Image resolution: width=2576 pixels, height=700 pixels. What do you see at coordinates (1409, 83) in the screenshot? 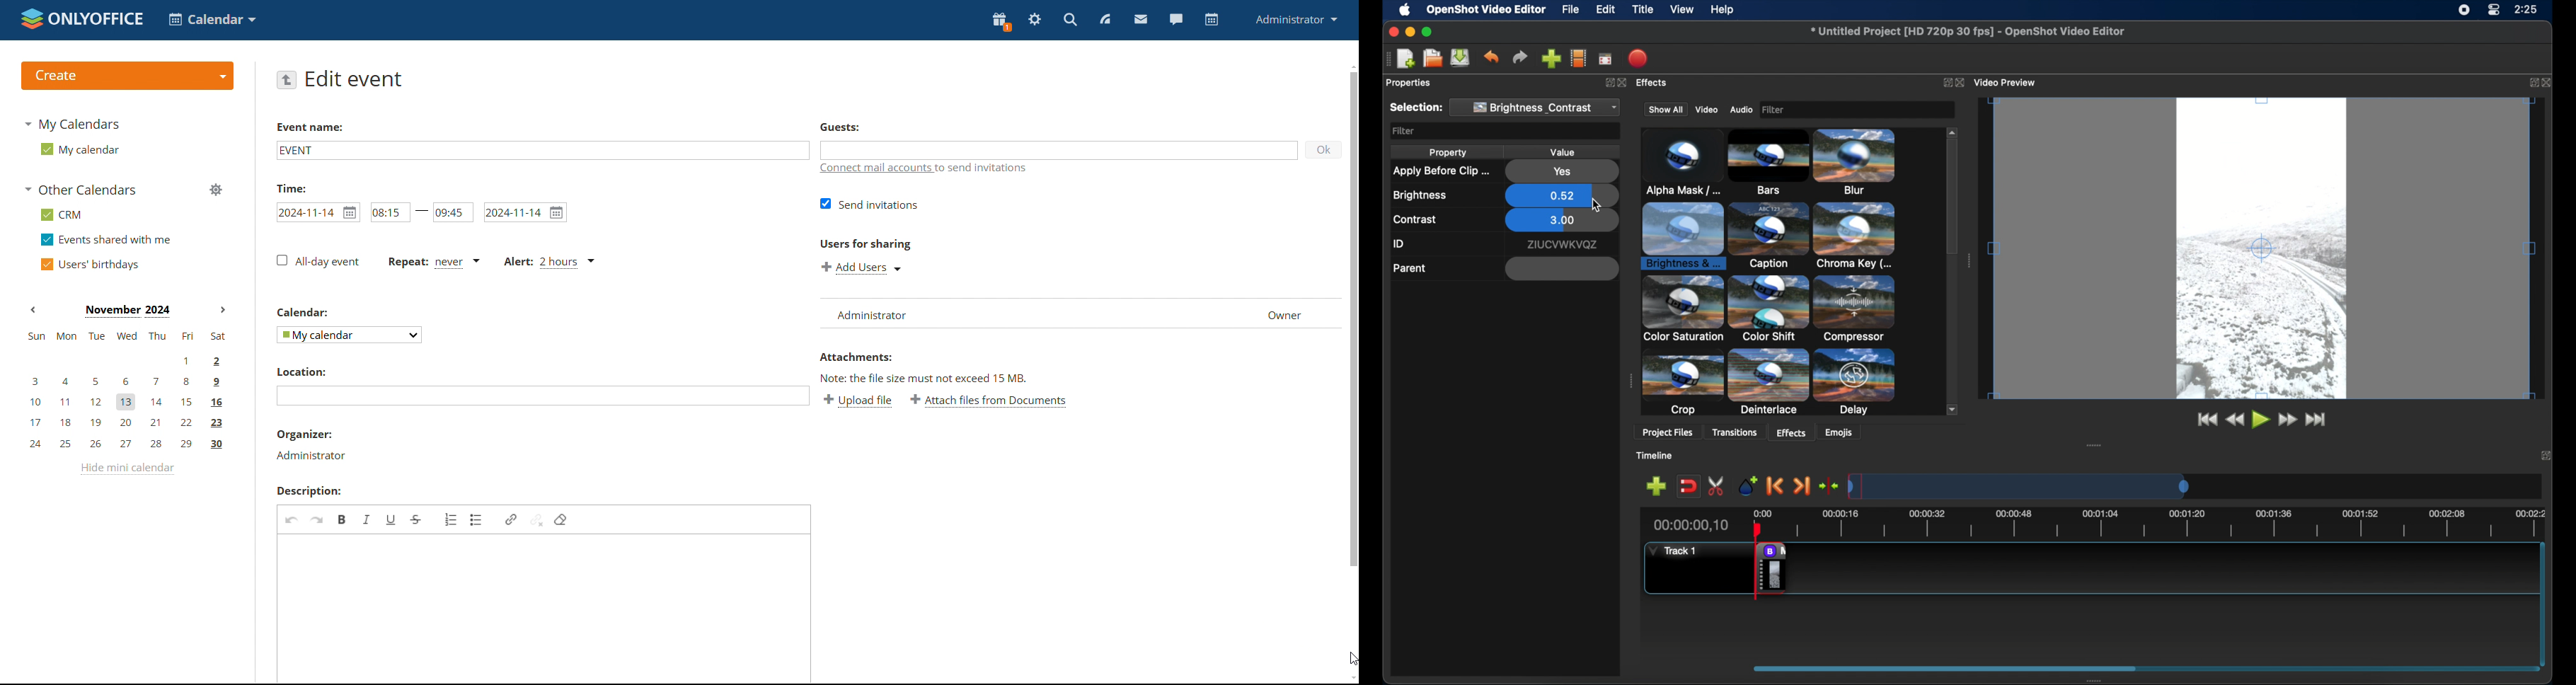
I see `properties` at bounding box center [1409, 83].